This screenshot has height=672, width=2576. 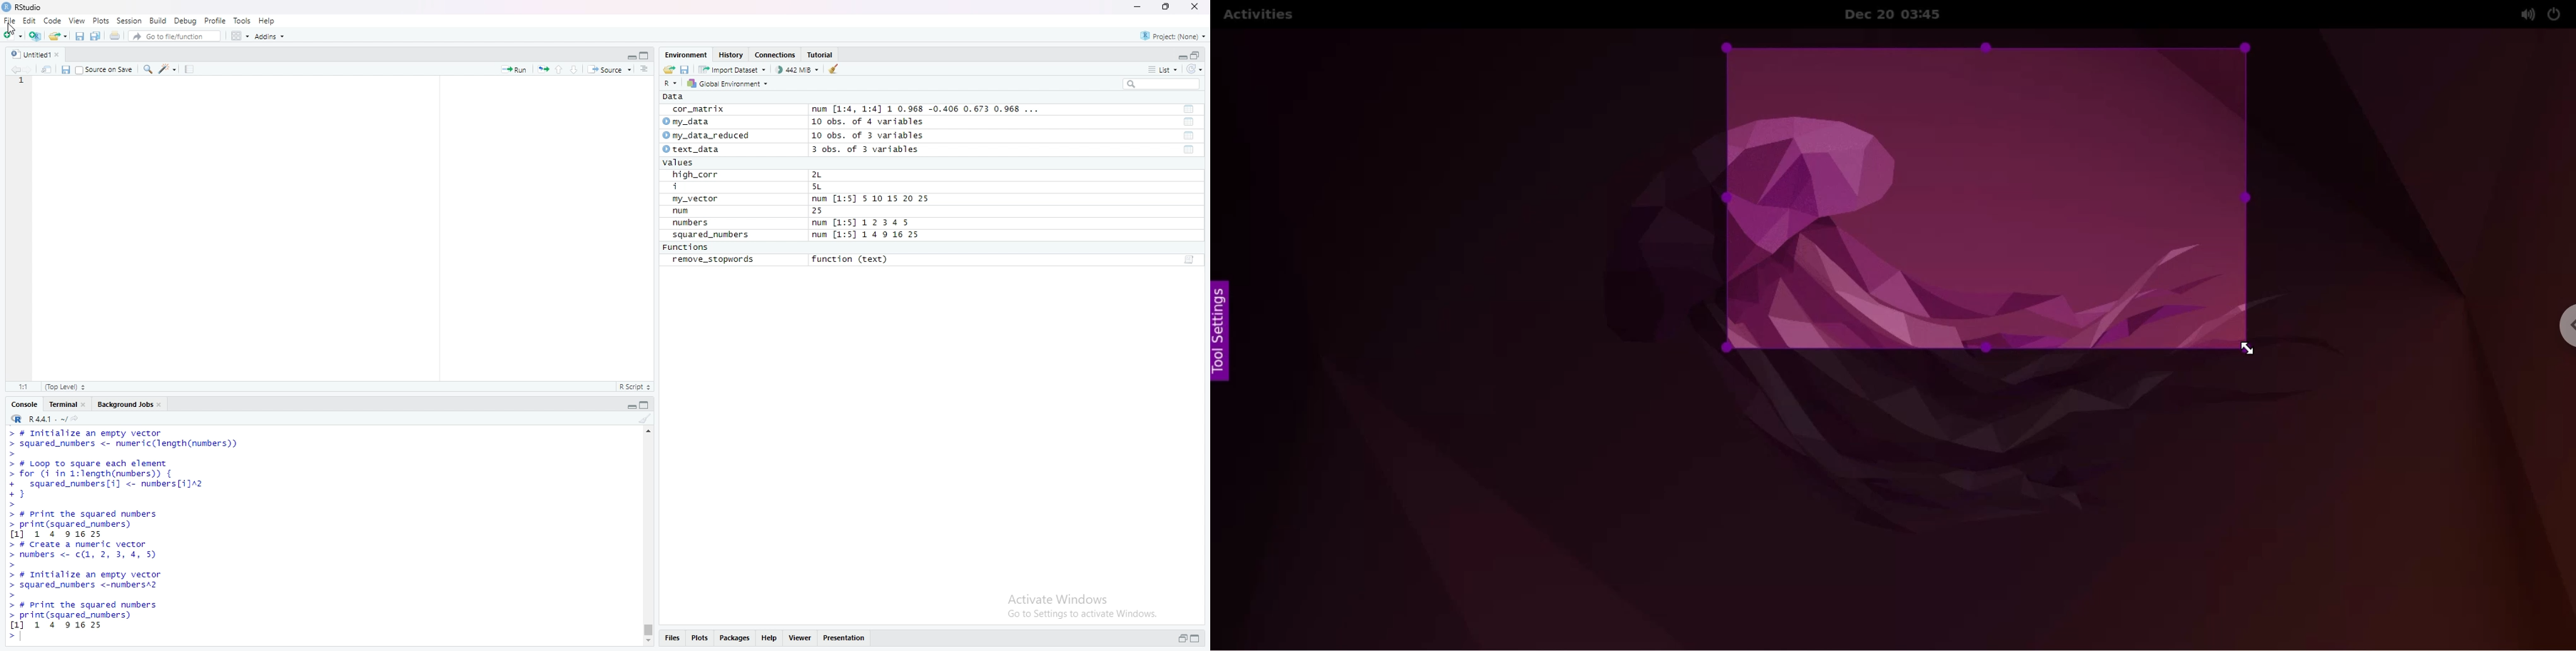 What do you see at coordinates (106, 70) in the screenshot?
I see `Souce or Save` at bounding box center [106, 70].